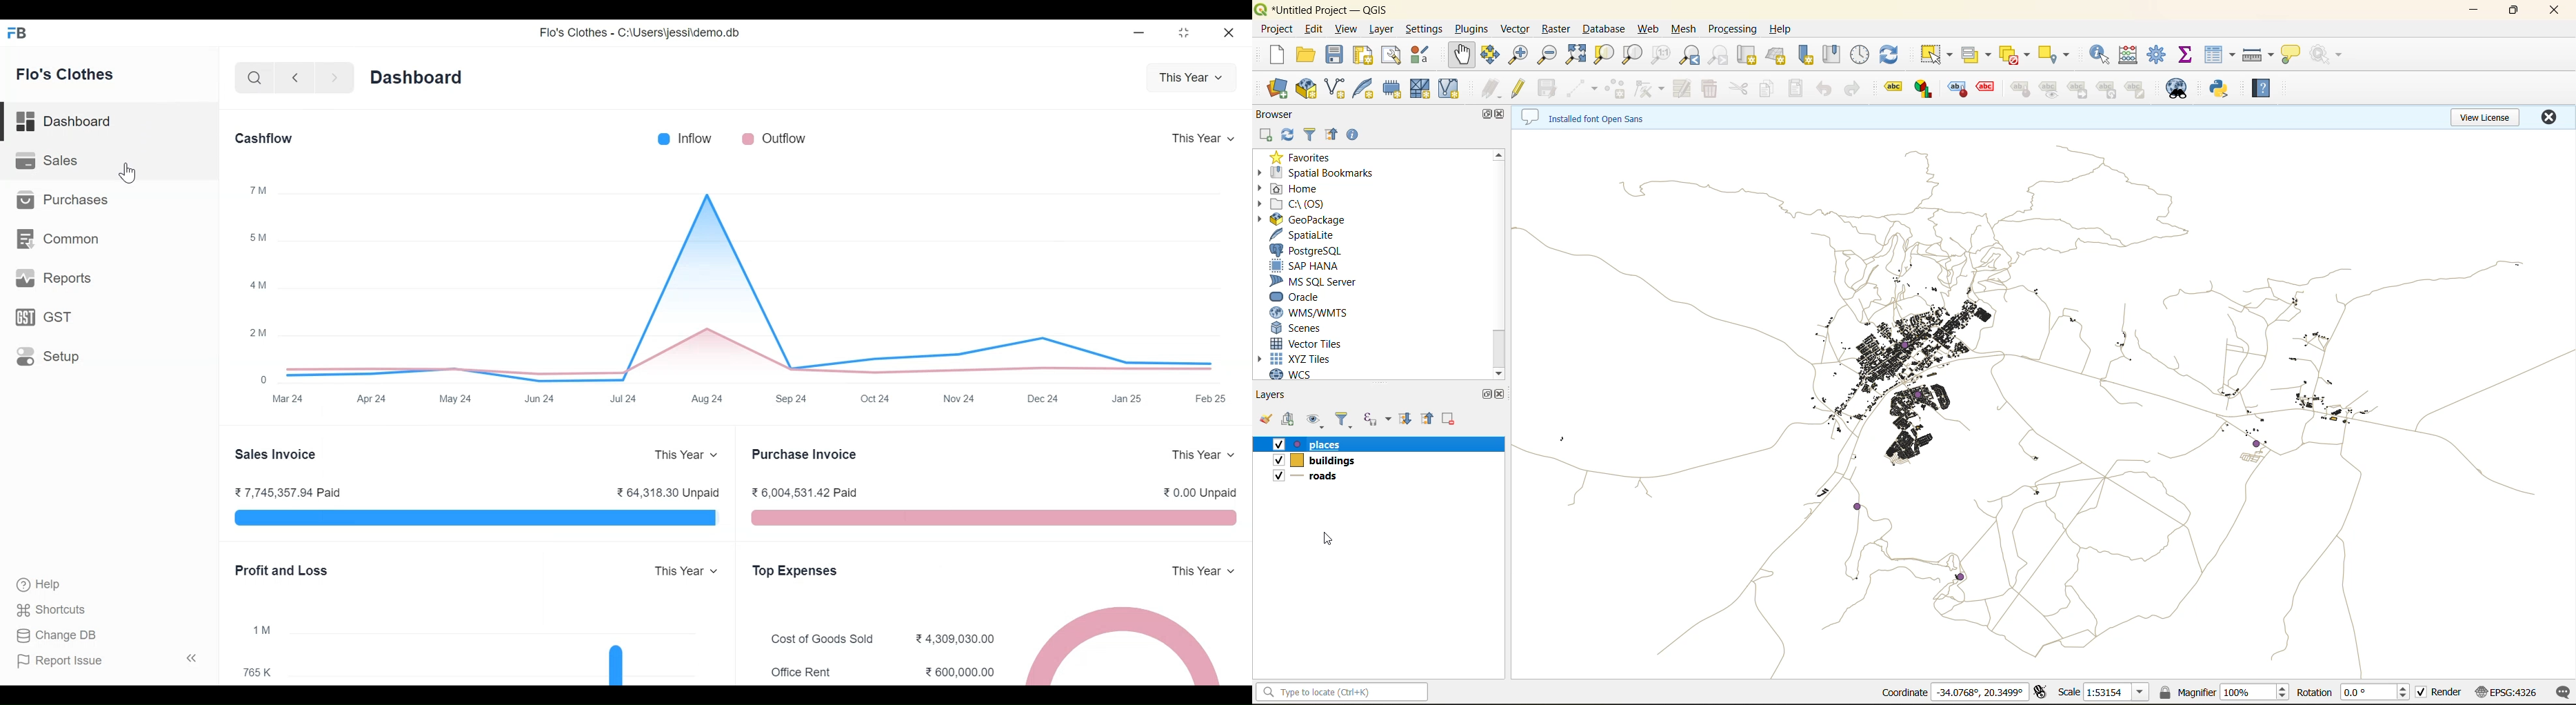 The width and height of the screenshot is (2576, 728). I want to click on enable/disable properties, so click(1356, 138).